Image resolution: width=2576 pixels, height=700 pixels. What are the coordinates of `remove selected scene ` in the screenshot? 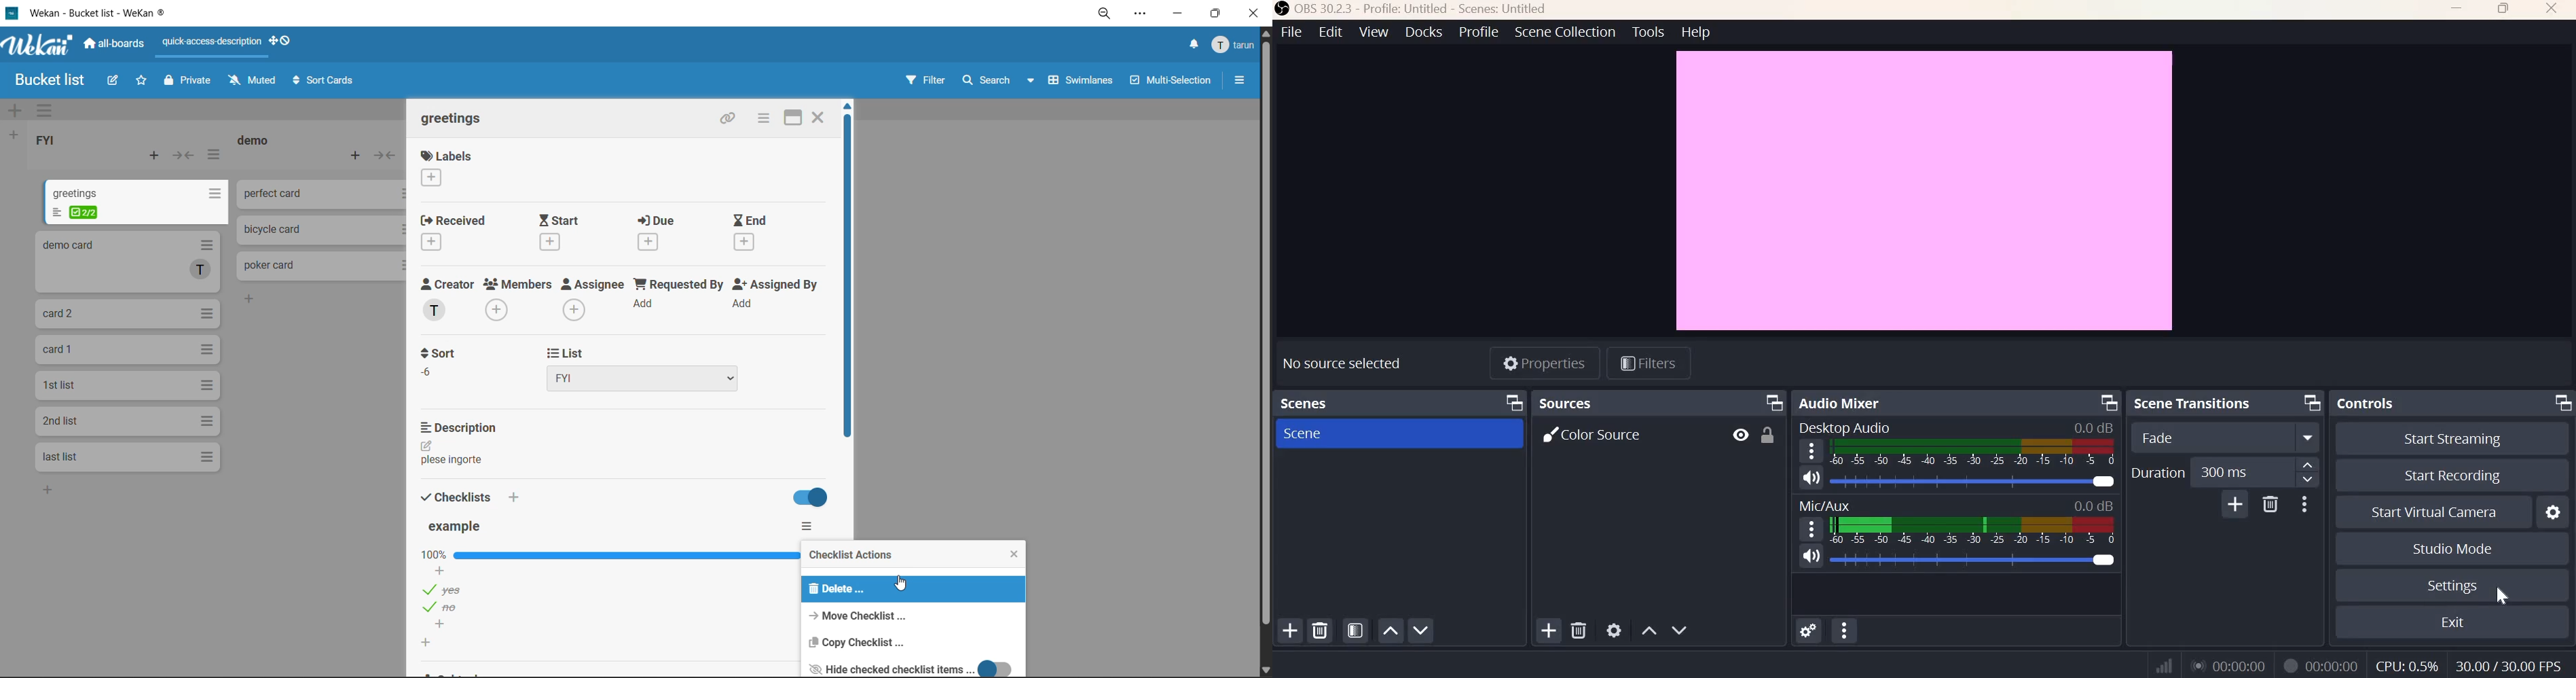 It's located at (1321, 631).